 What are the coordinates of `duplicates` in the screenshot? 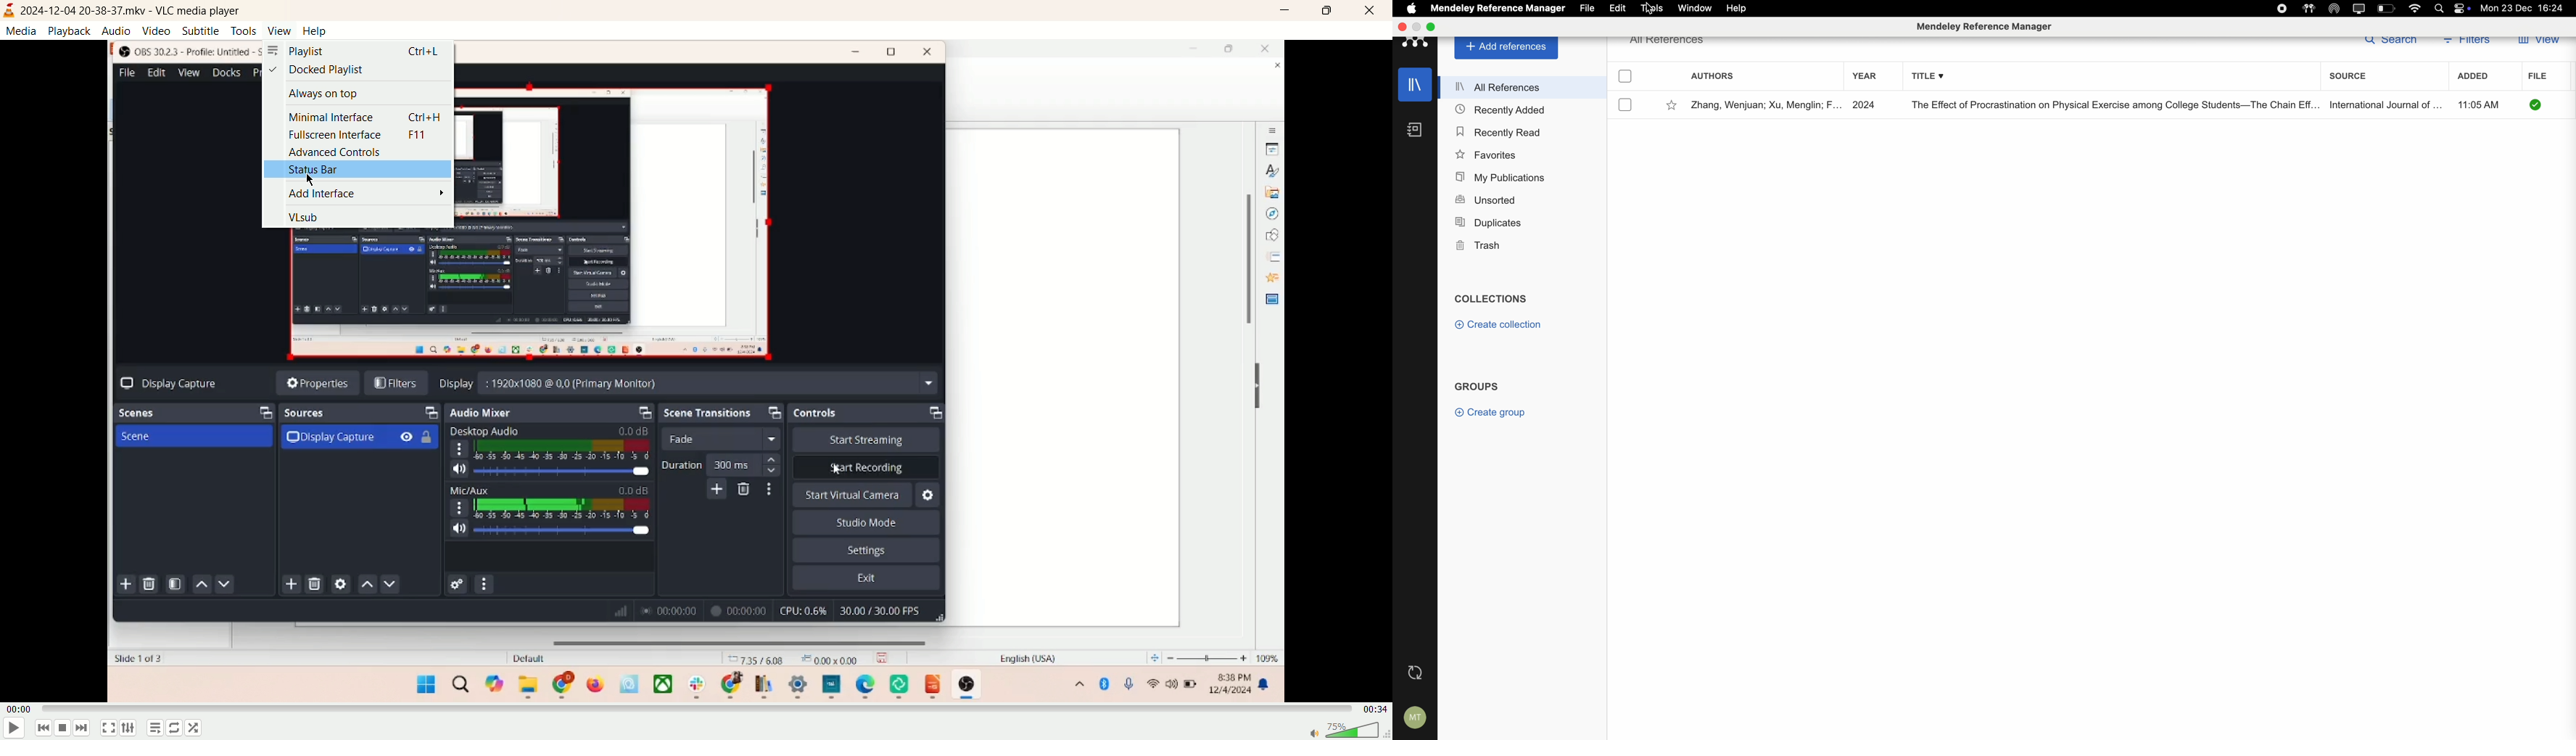 It's located at (1487, 223).